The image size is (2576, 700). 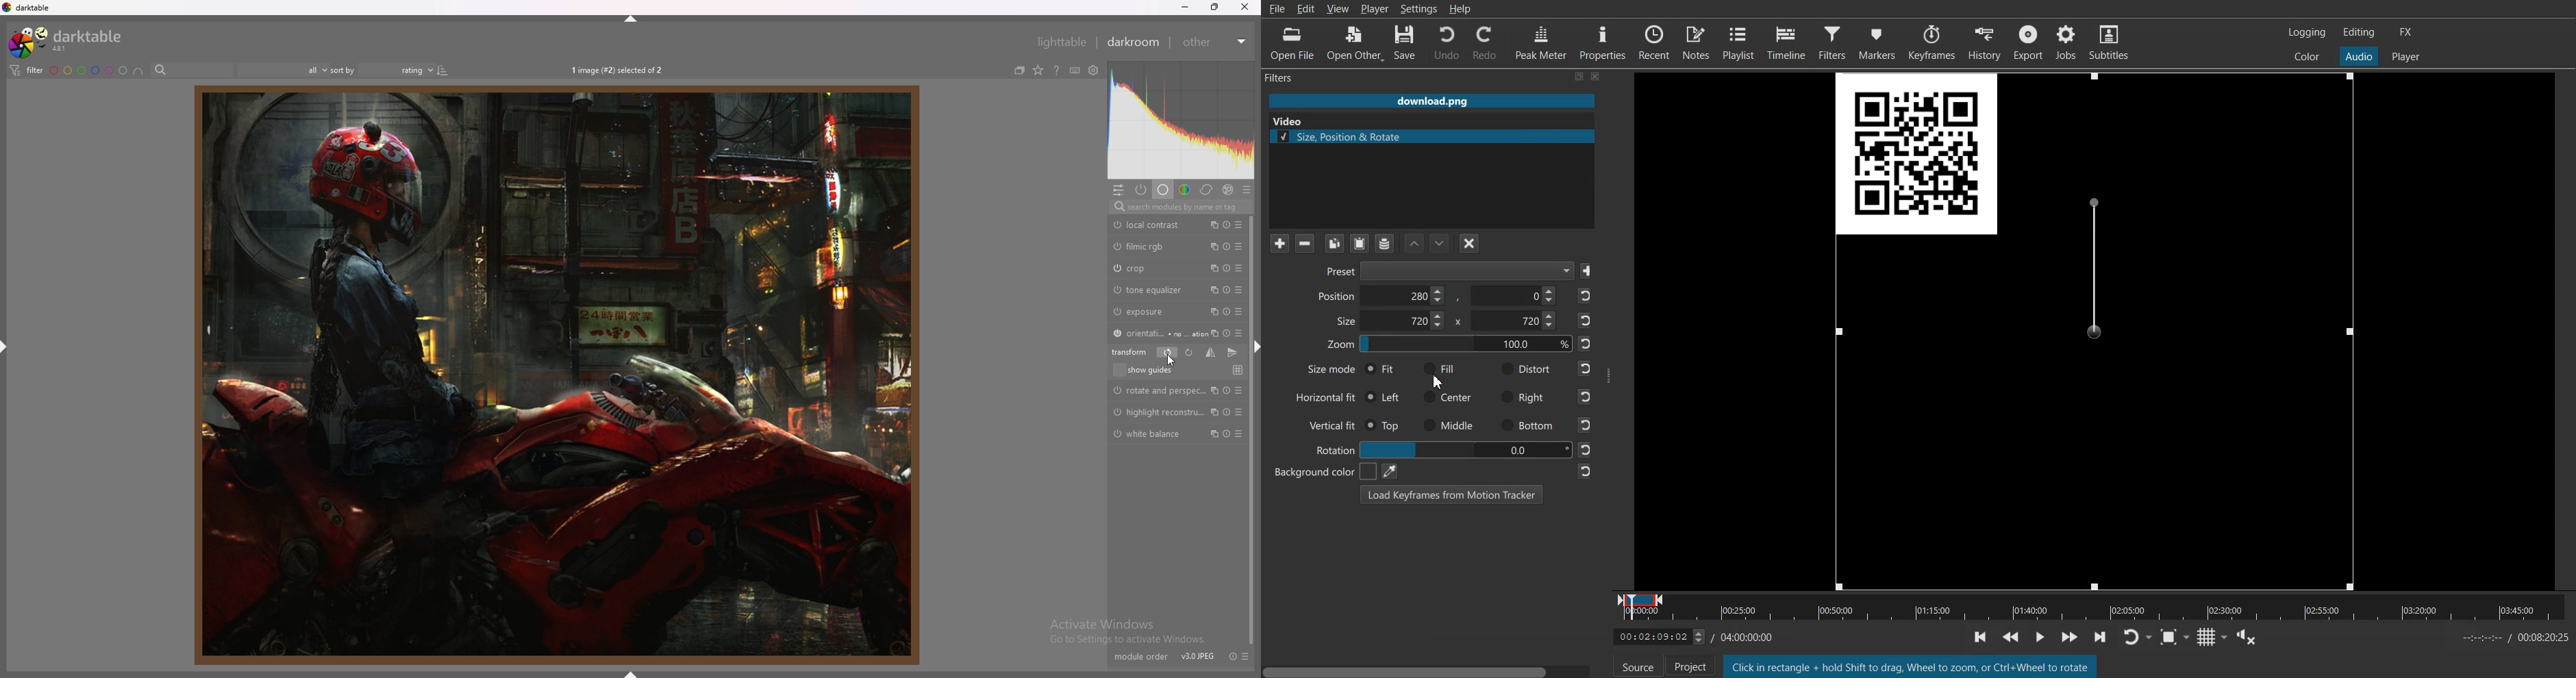 What do you see at coordinates (1227, 411) in the screenshot?
I see `reset` at bounding box center [1227, 411].